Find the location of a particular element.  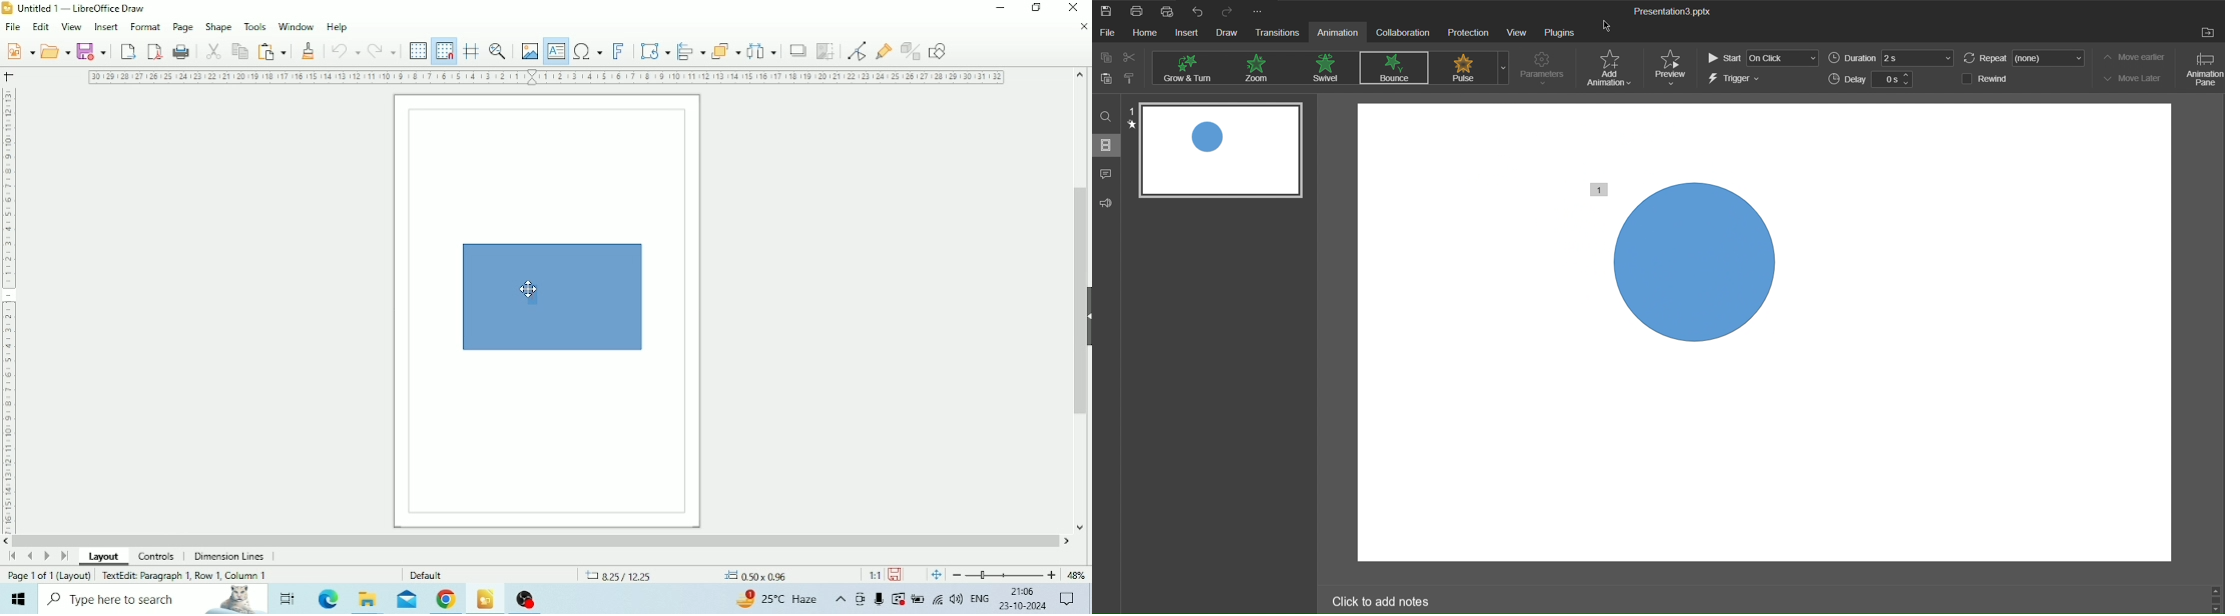

Cut is located at coordinates (1133, 58).